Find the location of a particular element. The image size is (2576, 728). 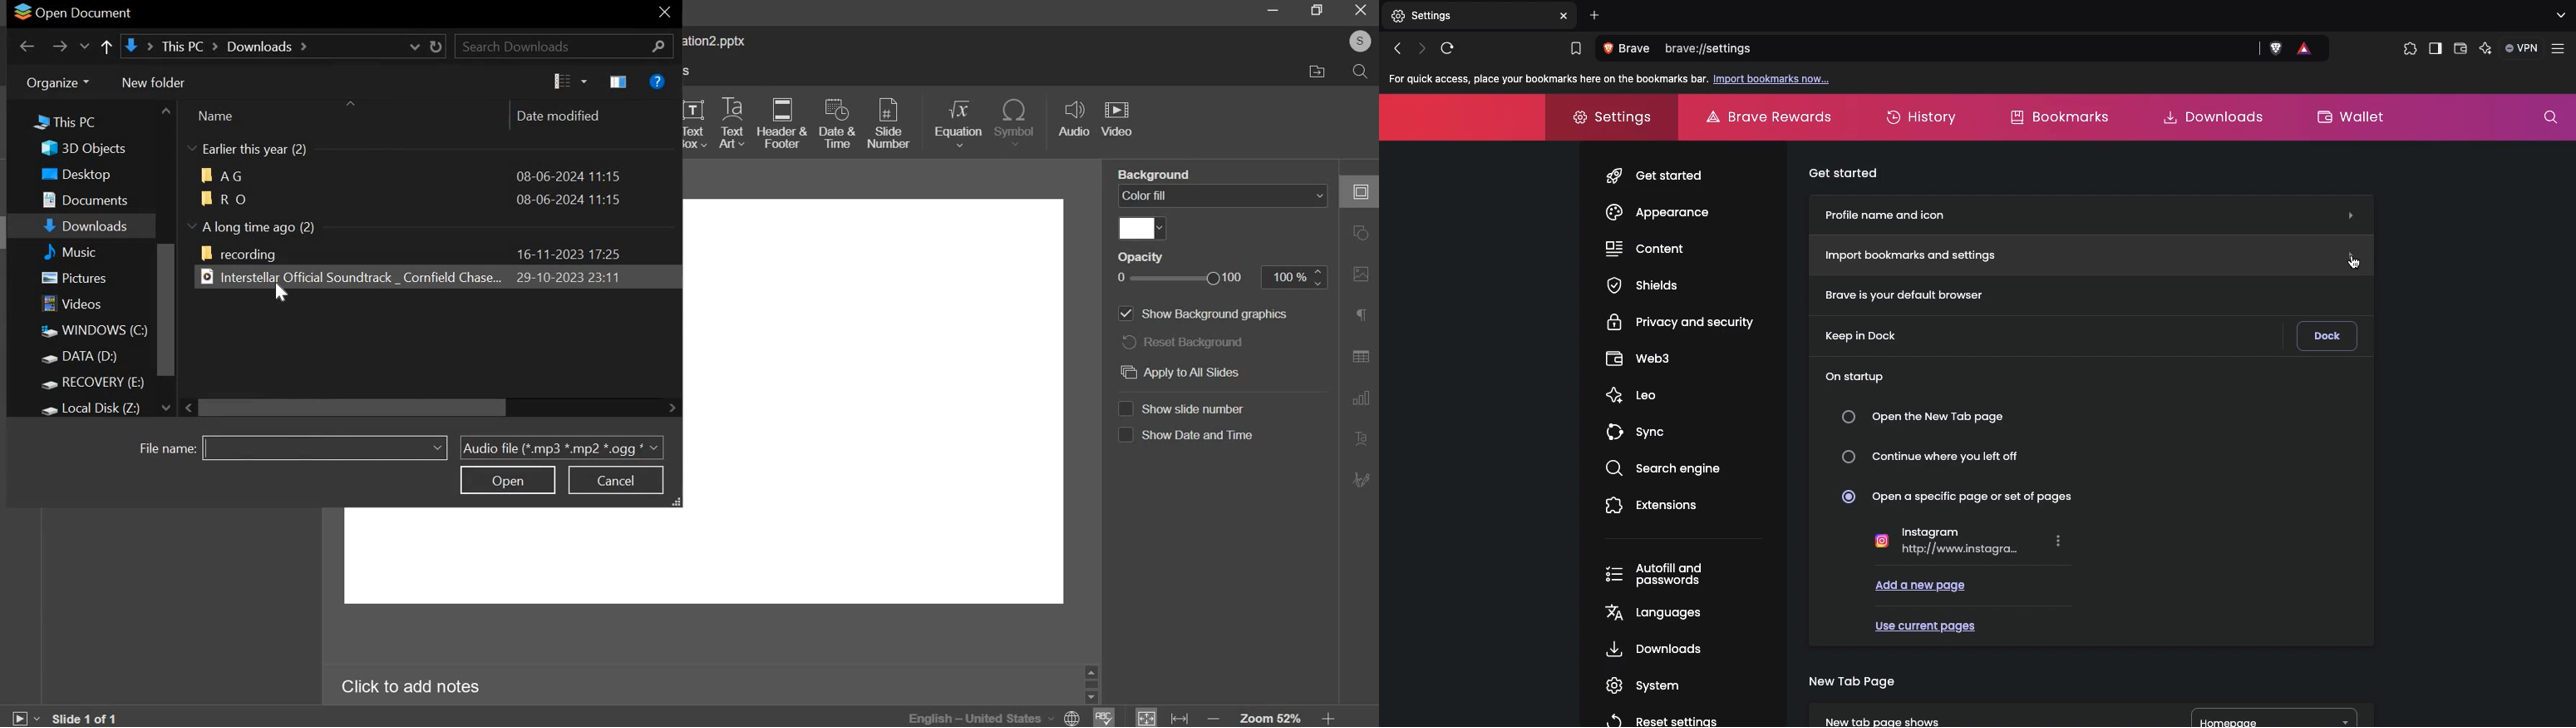

slider from 0 to 100 is located at coordinates (1178, 277).